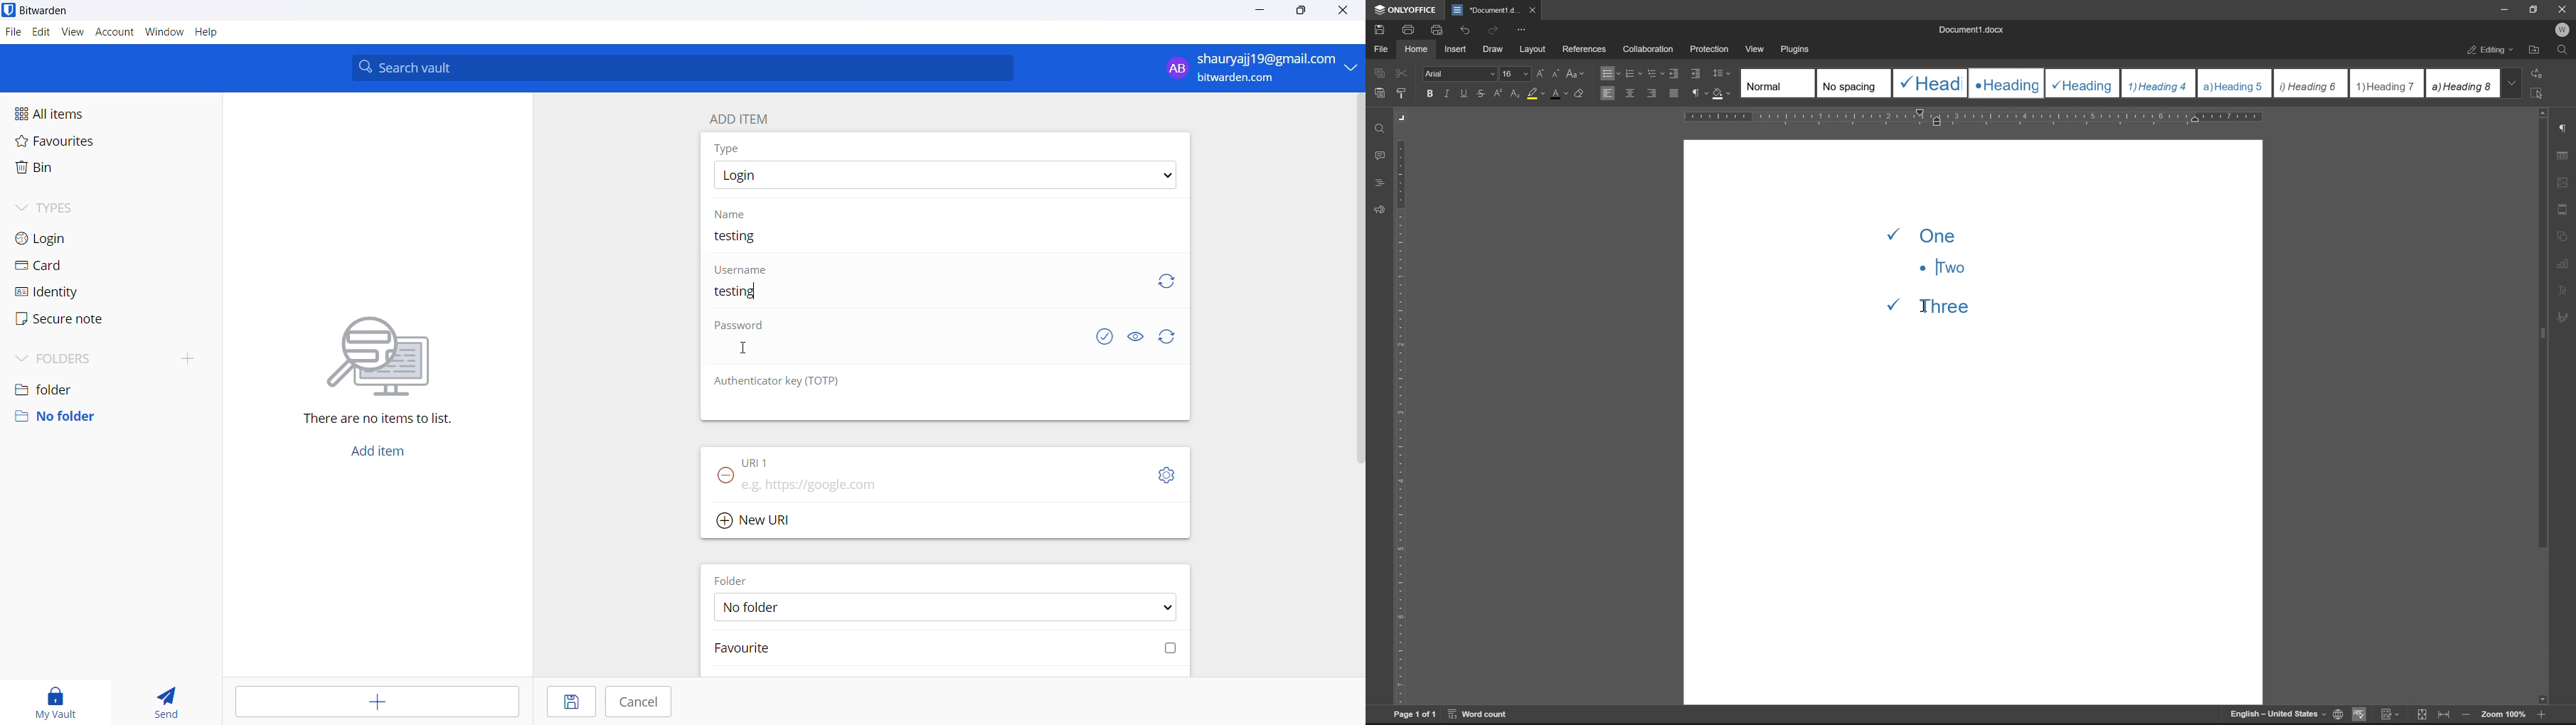  Describe the element at coordinates (1535, 94) in the screenshot. I see `background color` at that location.